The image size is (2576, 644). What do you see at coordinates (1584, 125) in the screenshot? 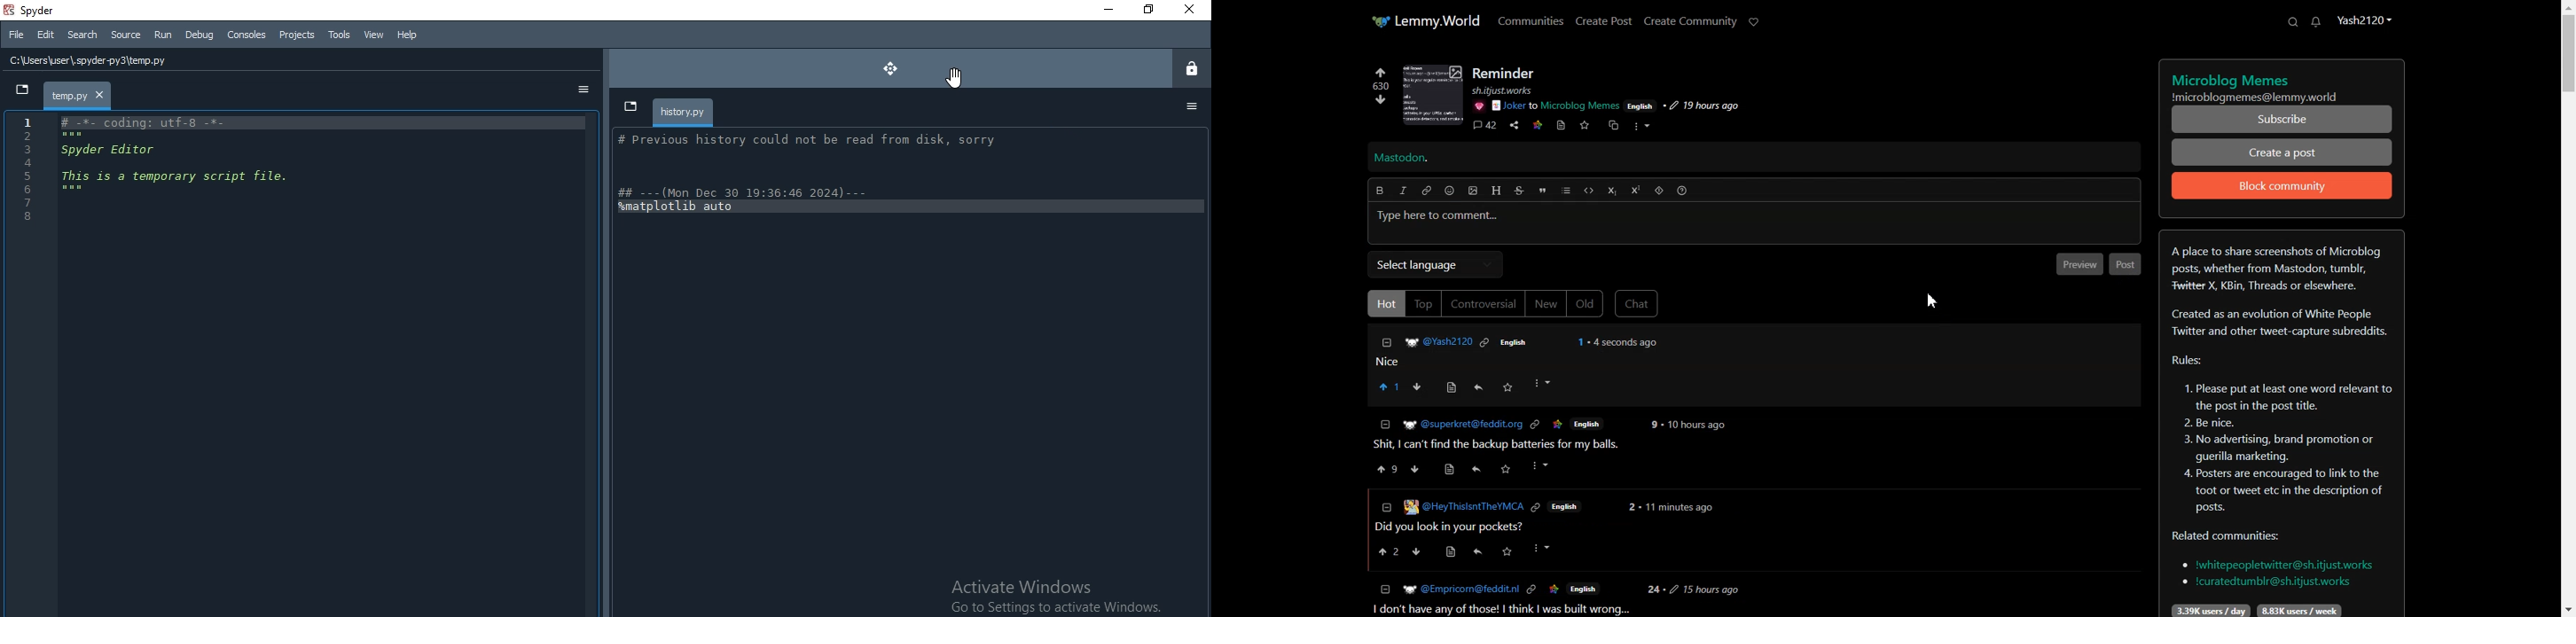
I see `Save` at bounding box center [1584, 125].